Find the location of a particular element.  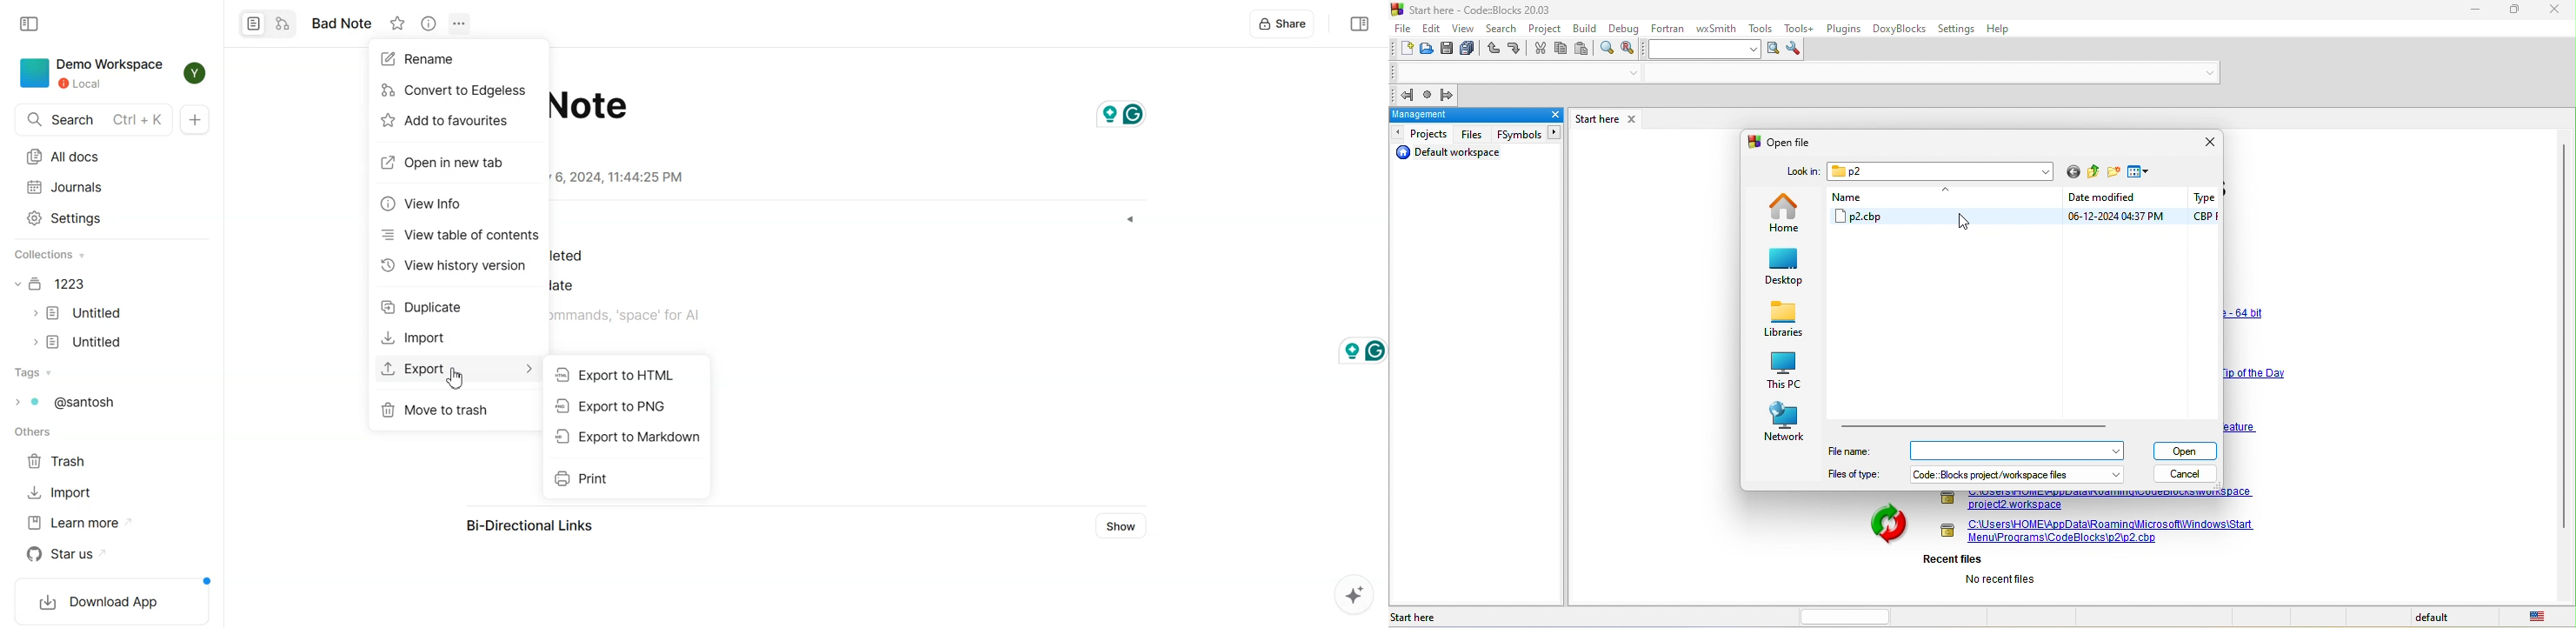

Import is located at coordinates (59, 493).